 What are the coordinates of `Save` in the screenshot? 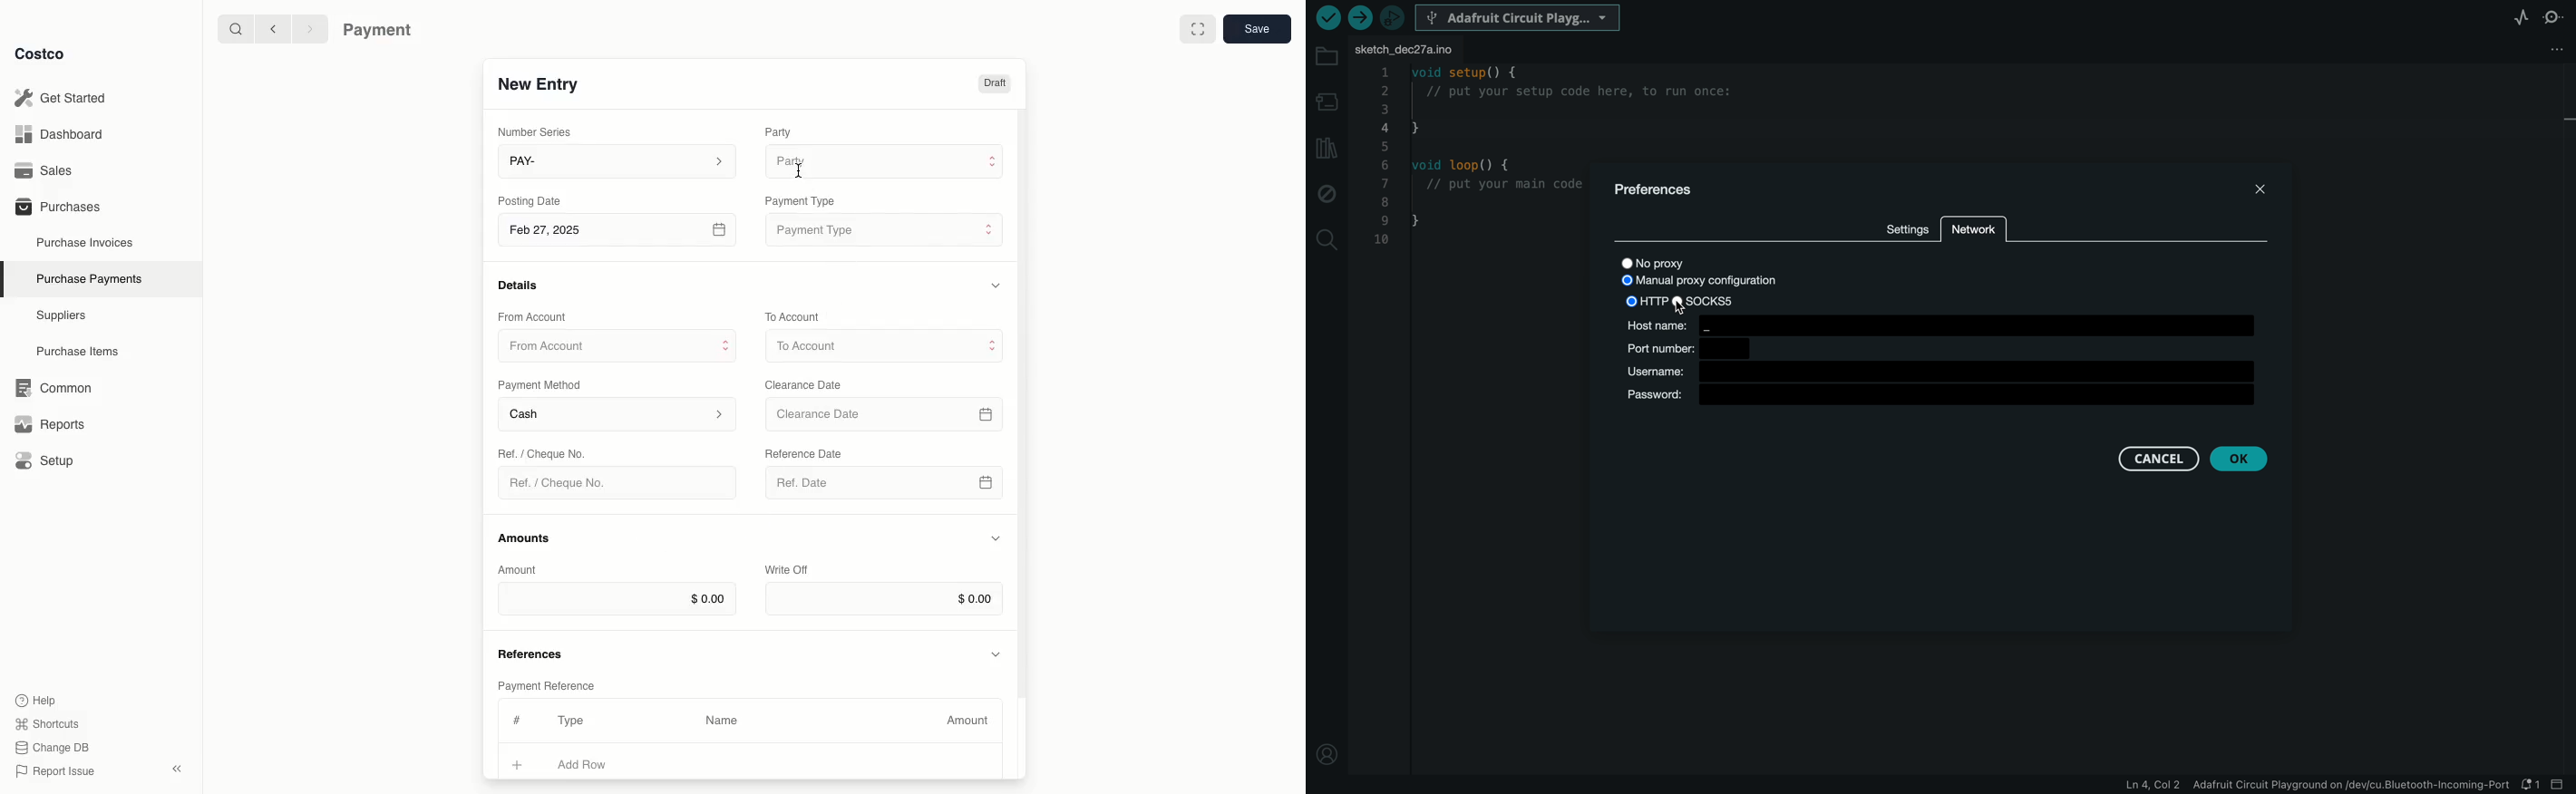 It's located at (1256, 28).